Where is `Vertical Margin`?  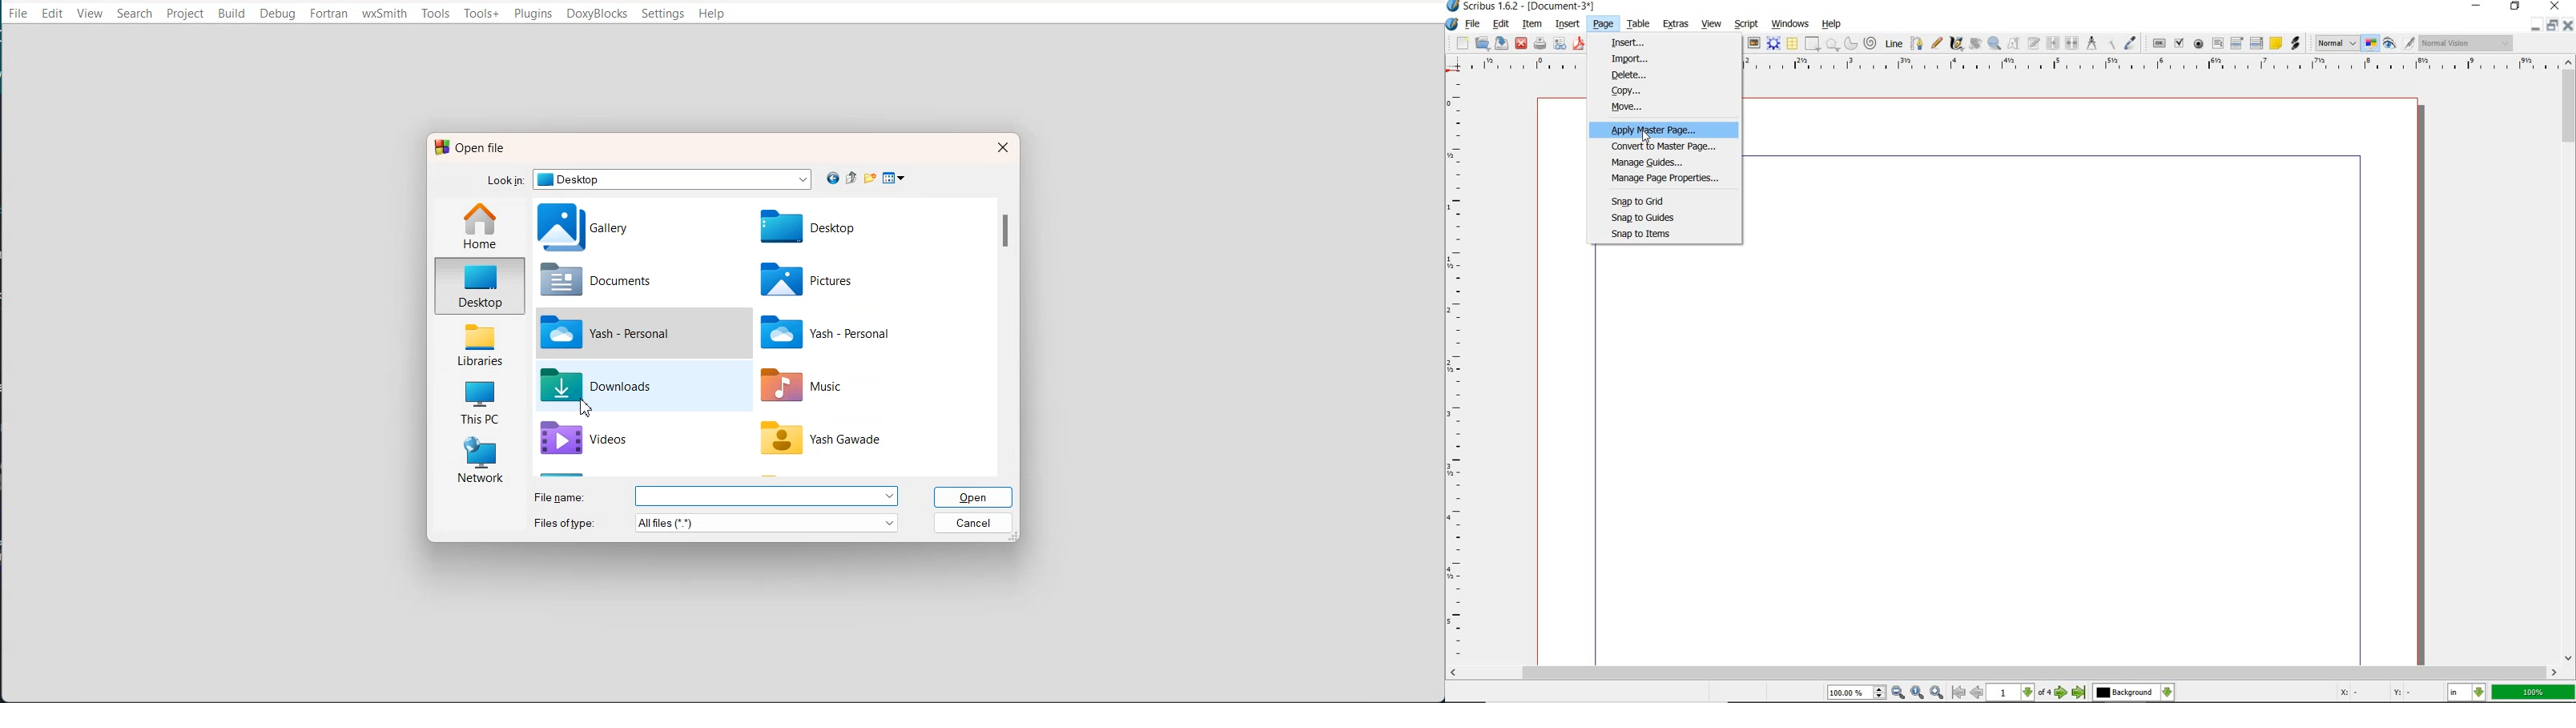
Vertical Margin is located at coordinates (1460, 370).